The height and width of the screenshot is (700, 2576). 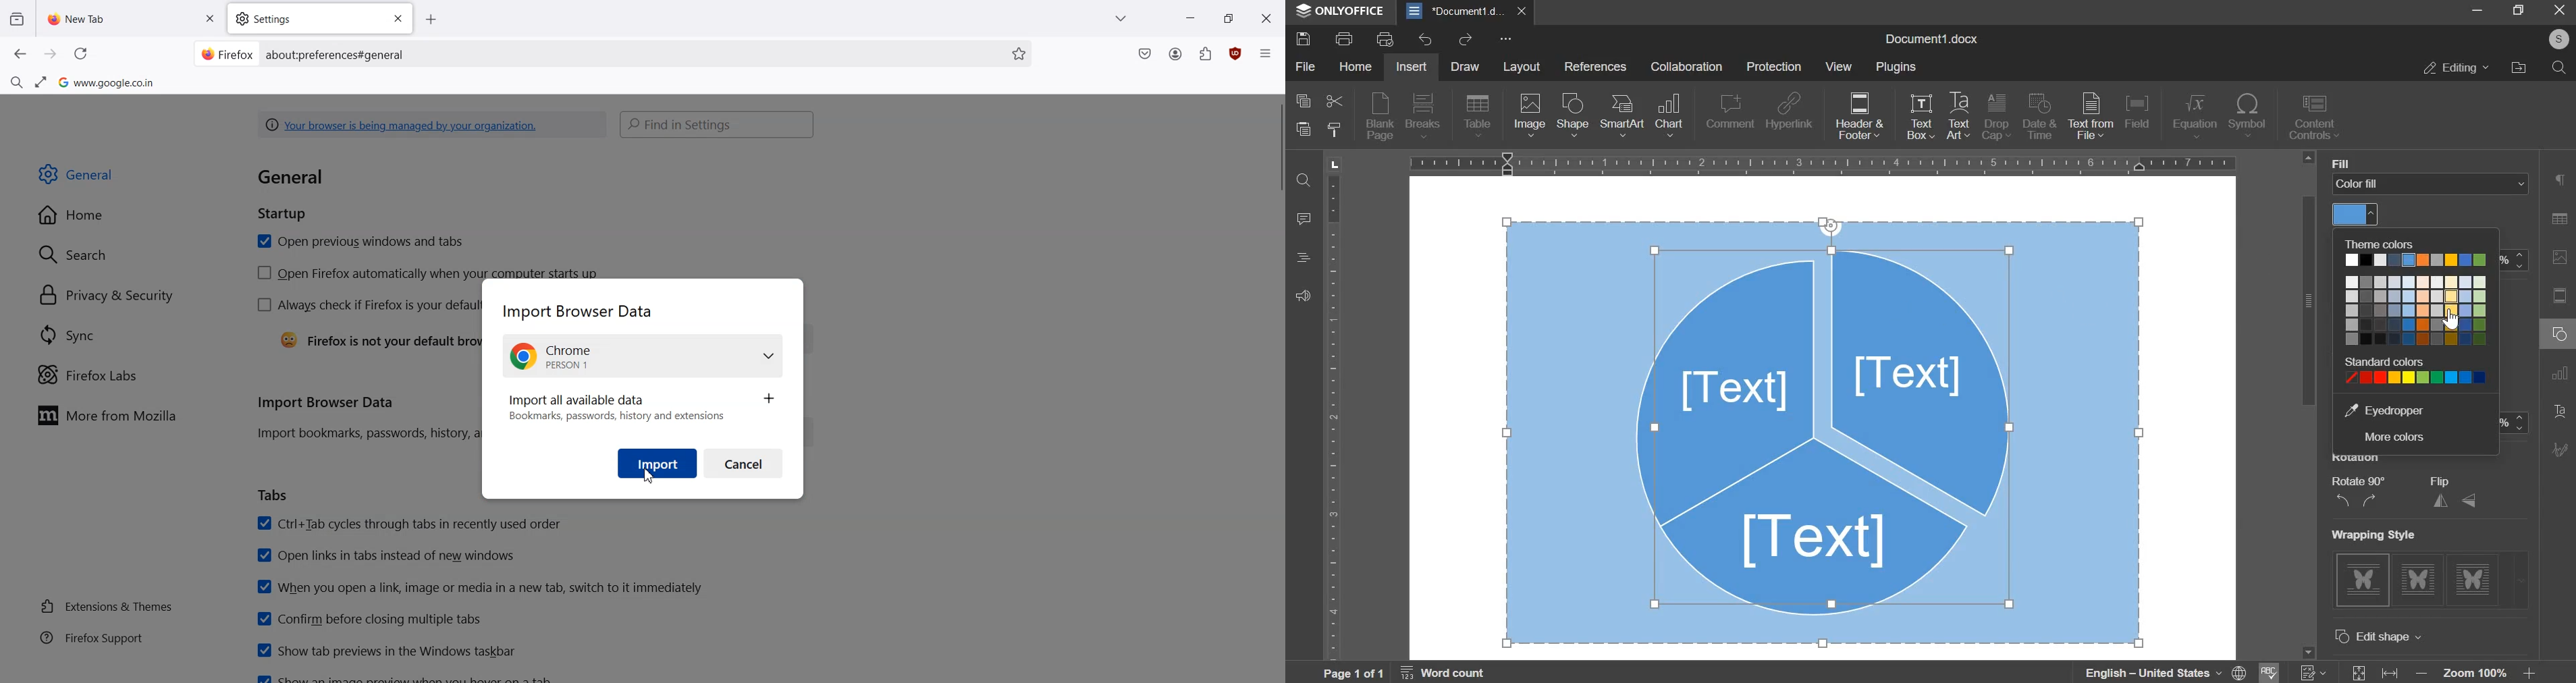 I want to click on zoom, so click(x=2479, y=672).